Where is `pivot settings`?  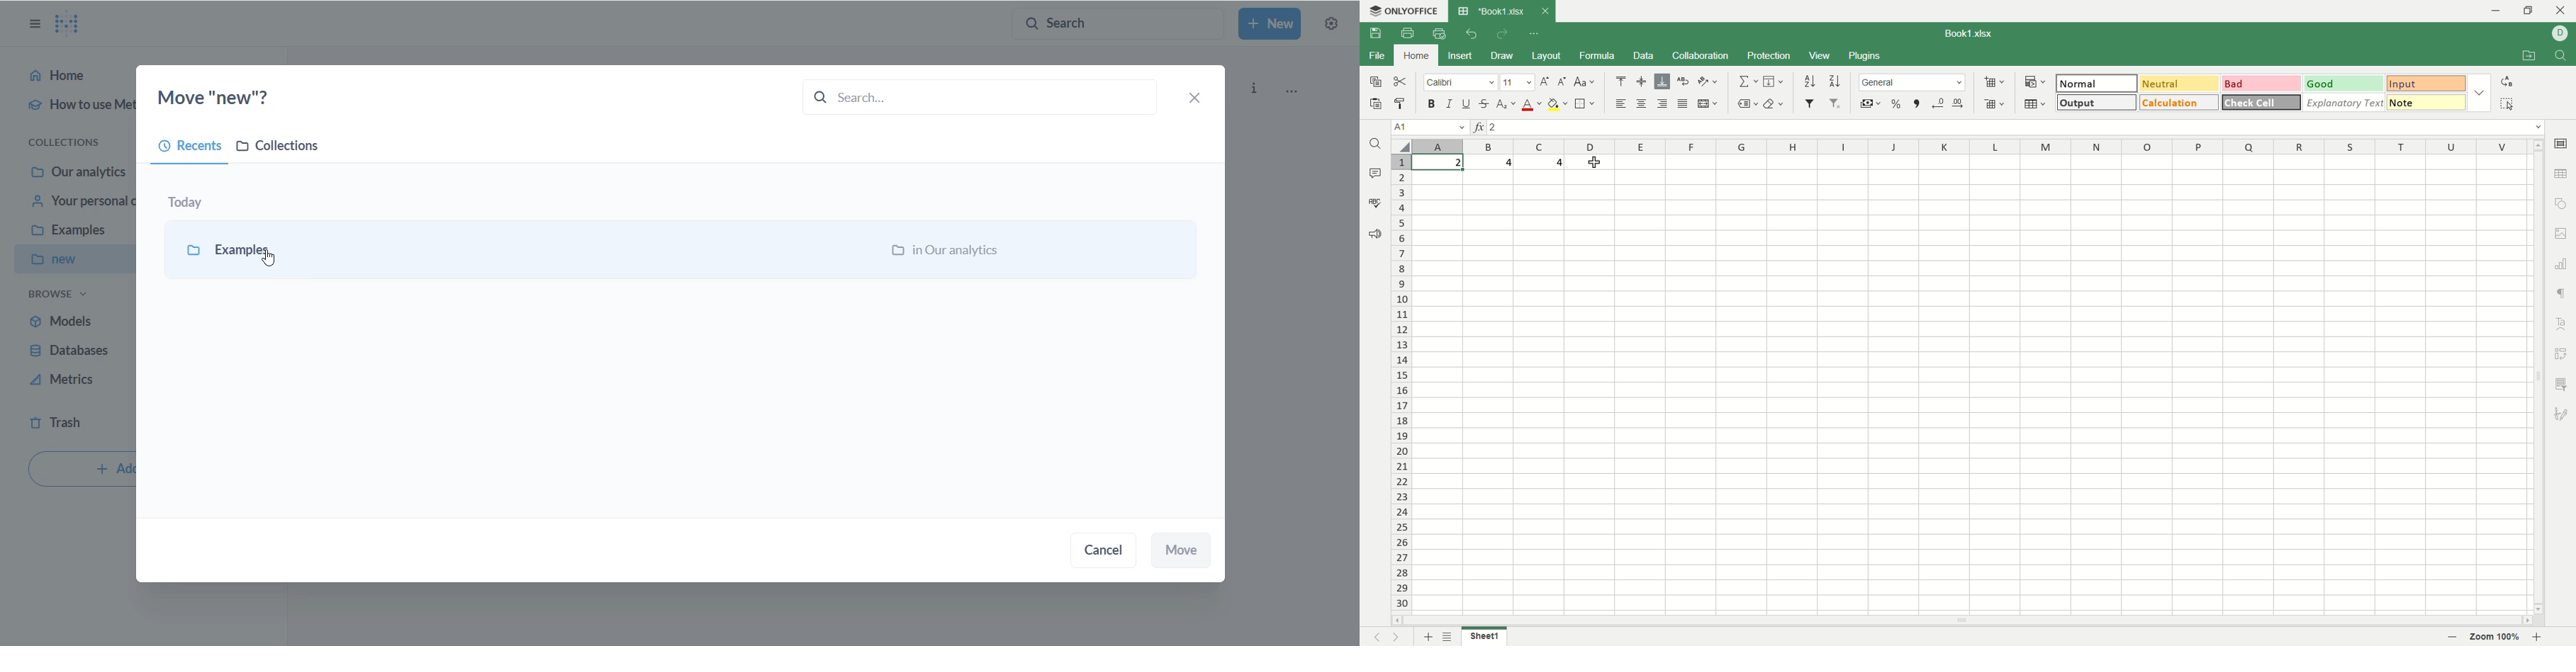
pivot settings is located at coordinates (2563, 352).